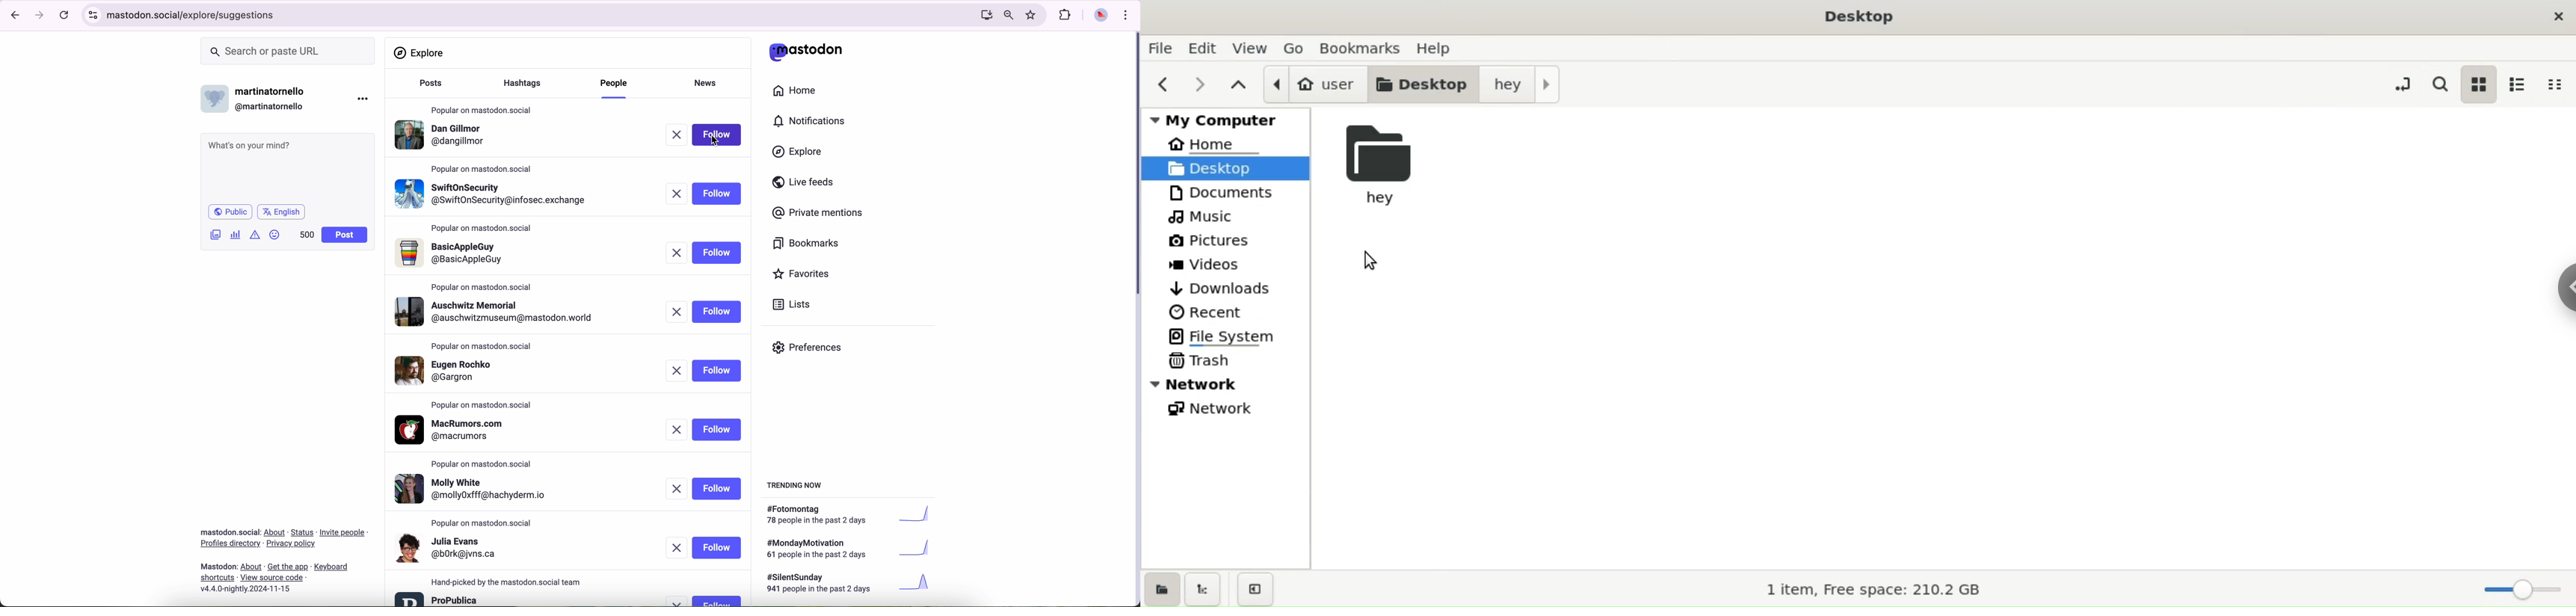  What do you see at coordinates (819, 213) in the screenshot?
I see `private mentions` at bounding box center [819, 213].